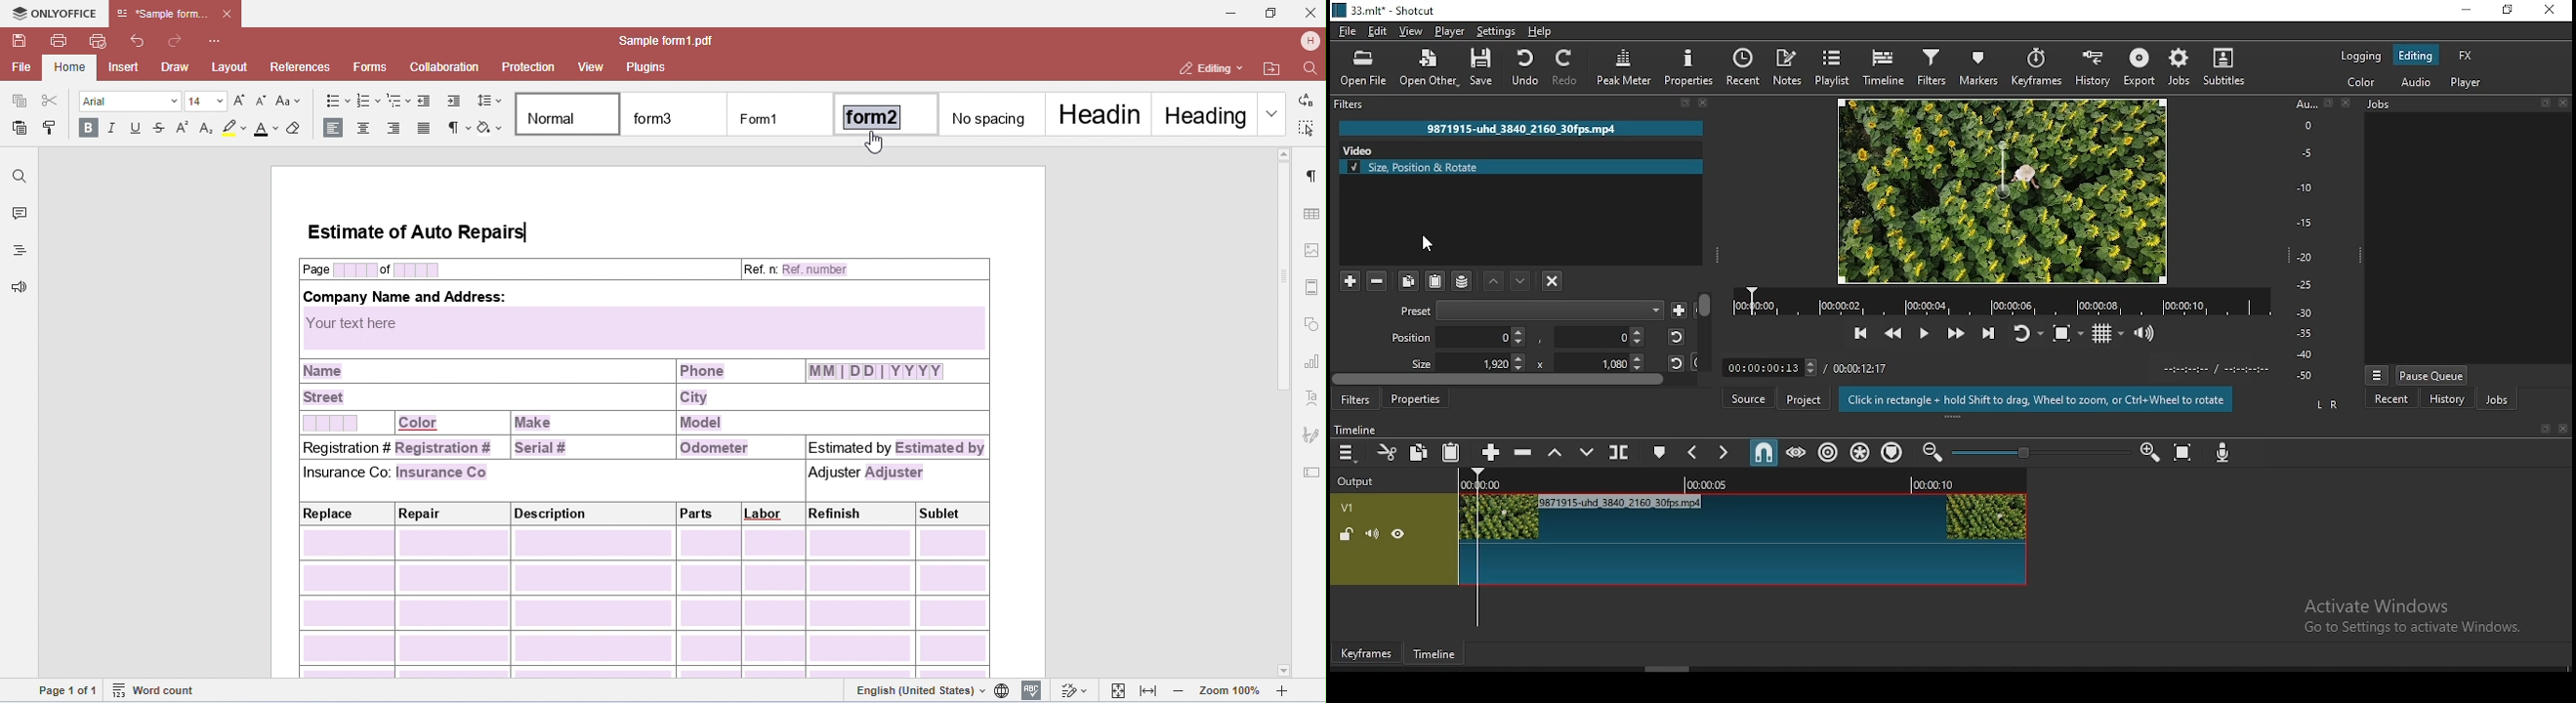 The width and height of the screenshot is (2576, 728). Describe the element at coordinates (2327, 103) in the screenshot. I see `resize` at that location.